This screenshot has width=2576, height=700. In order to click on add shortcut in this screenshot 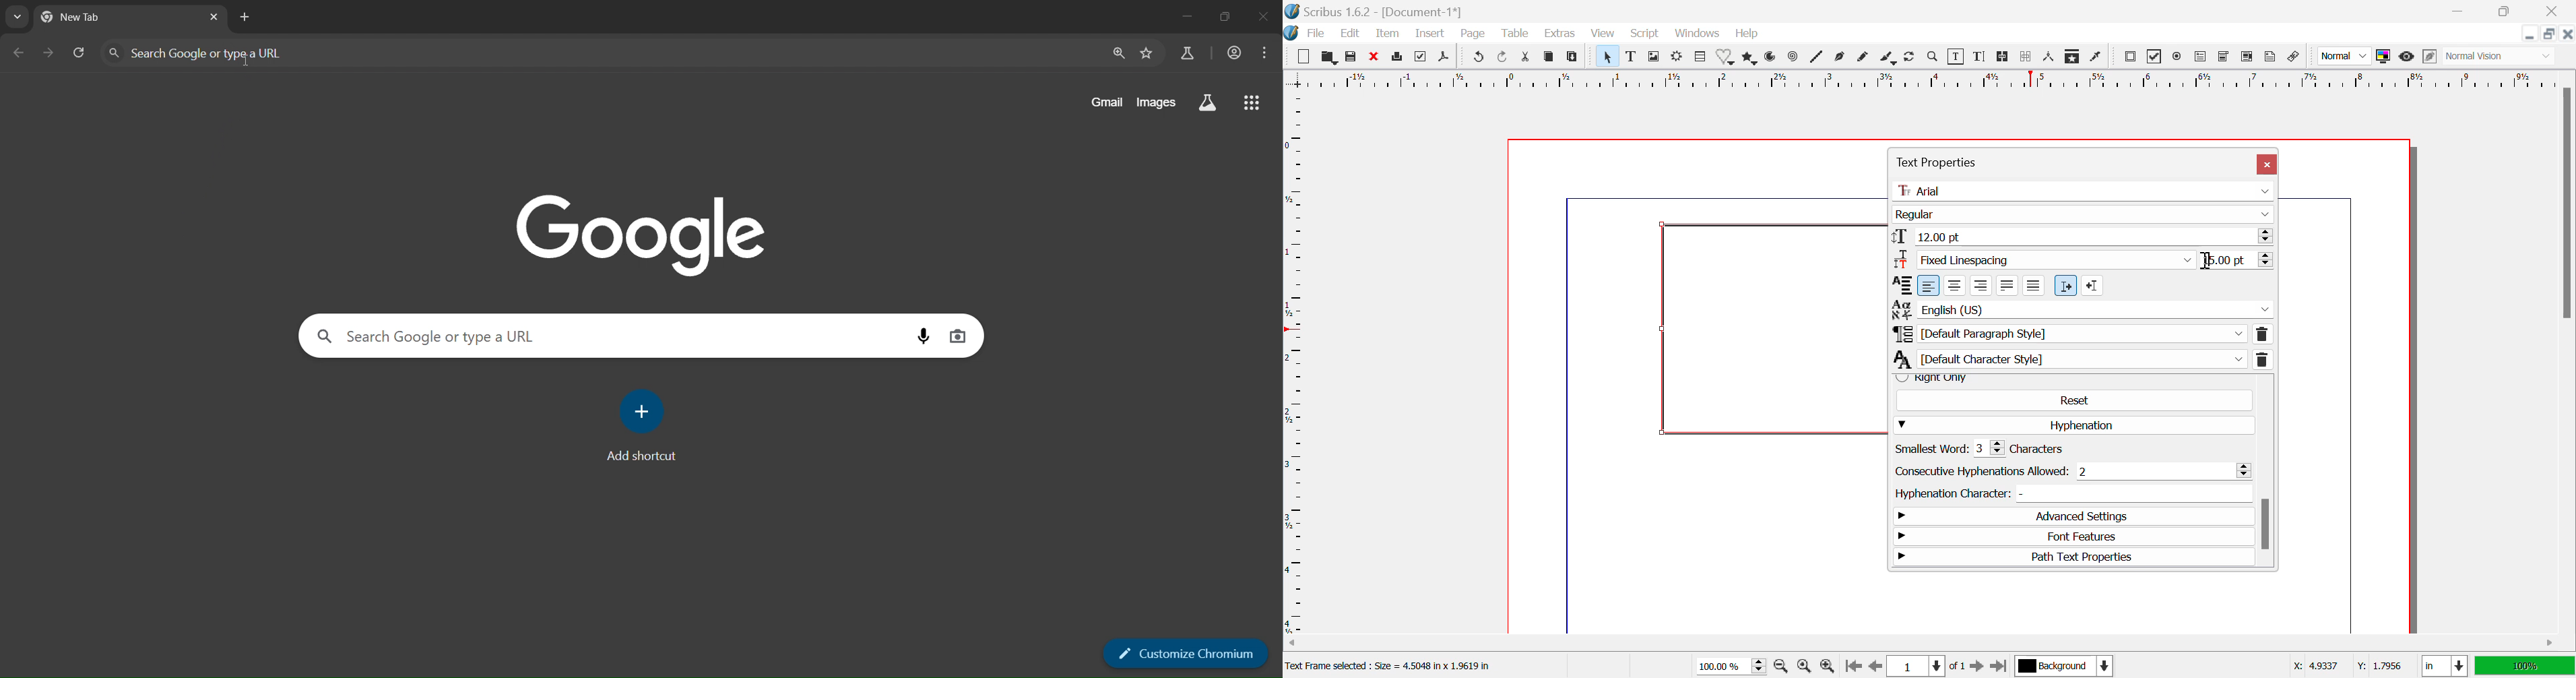, I will do `click(649, 428)`.